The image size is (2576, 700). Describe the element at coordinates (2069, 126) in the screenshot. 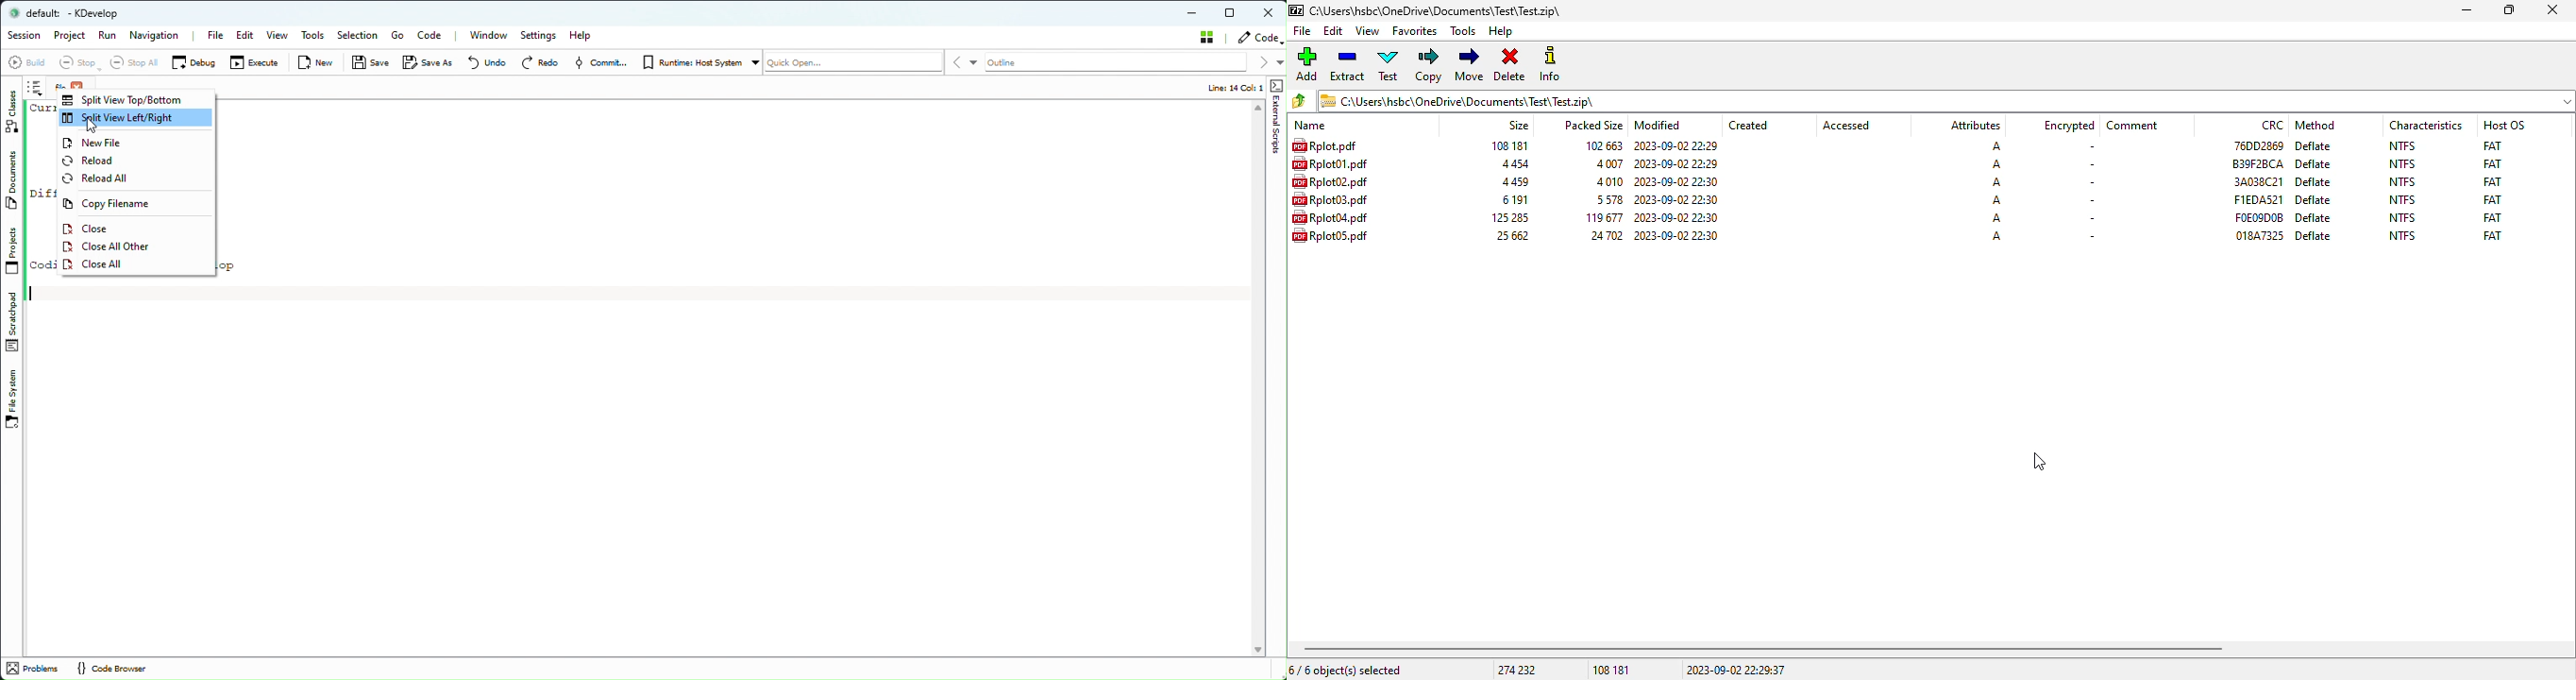

I see `encrypted` at that location.